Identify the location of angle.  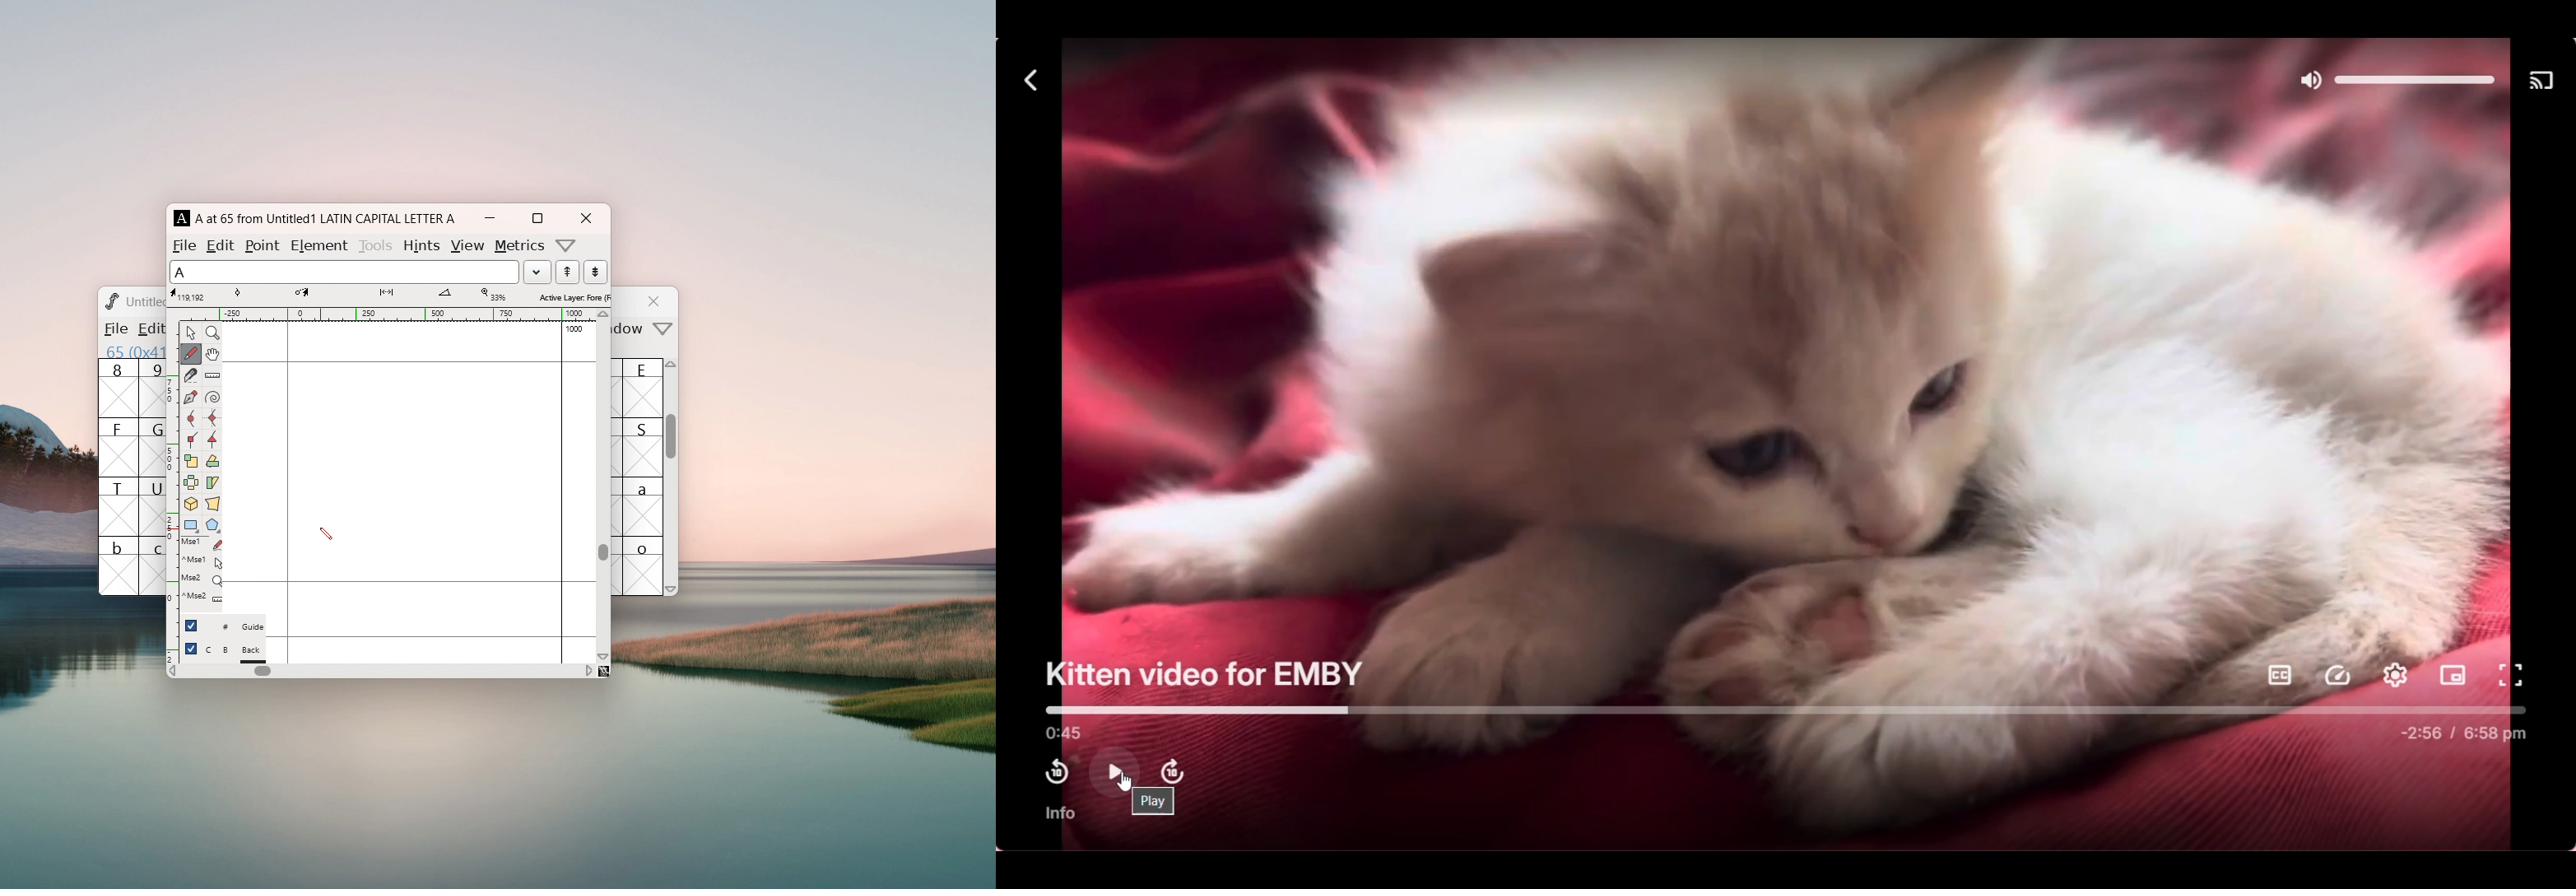
(445, 295).